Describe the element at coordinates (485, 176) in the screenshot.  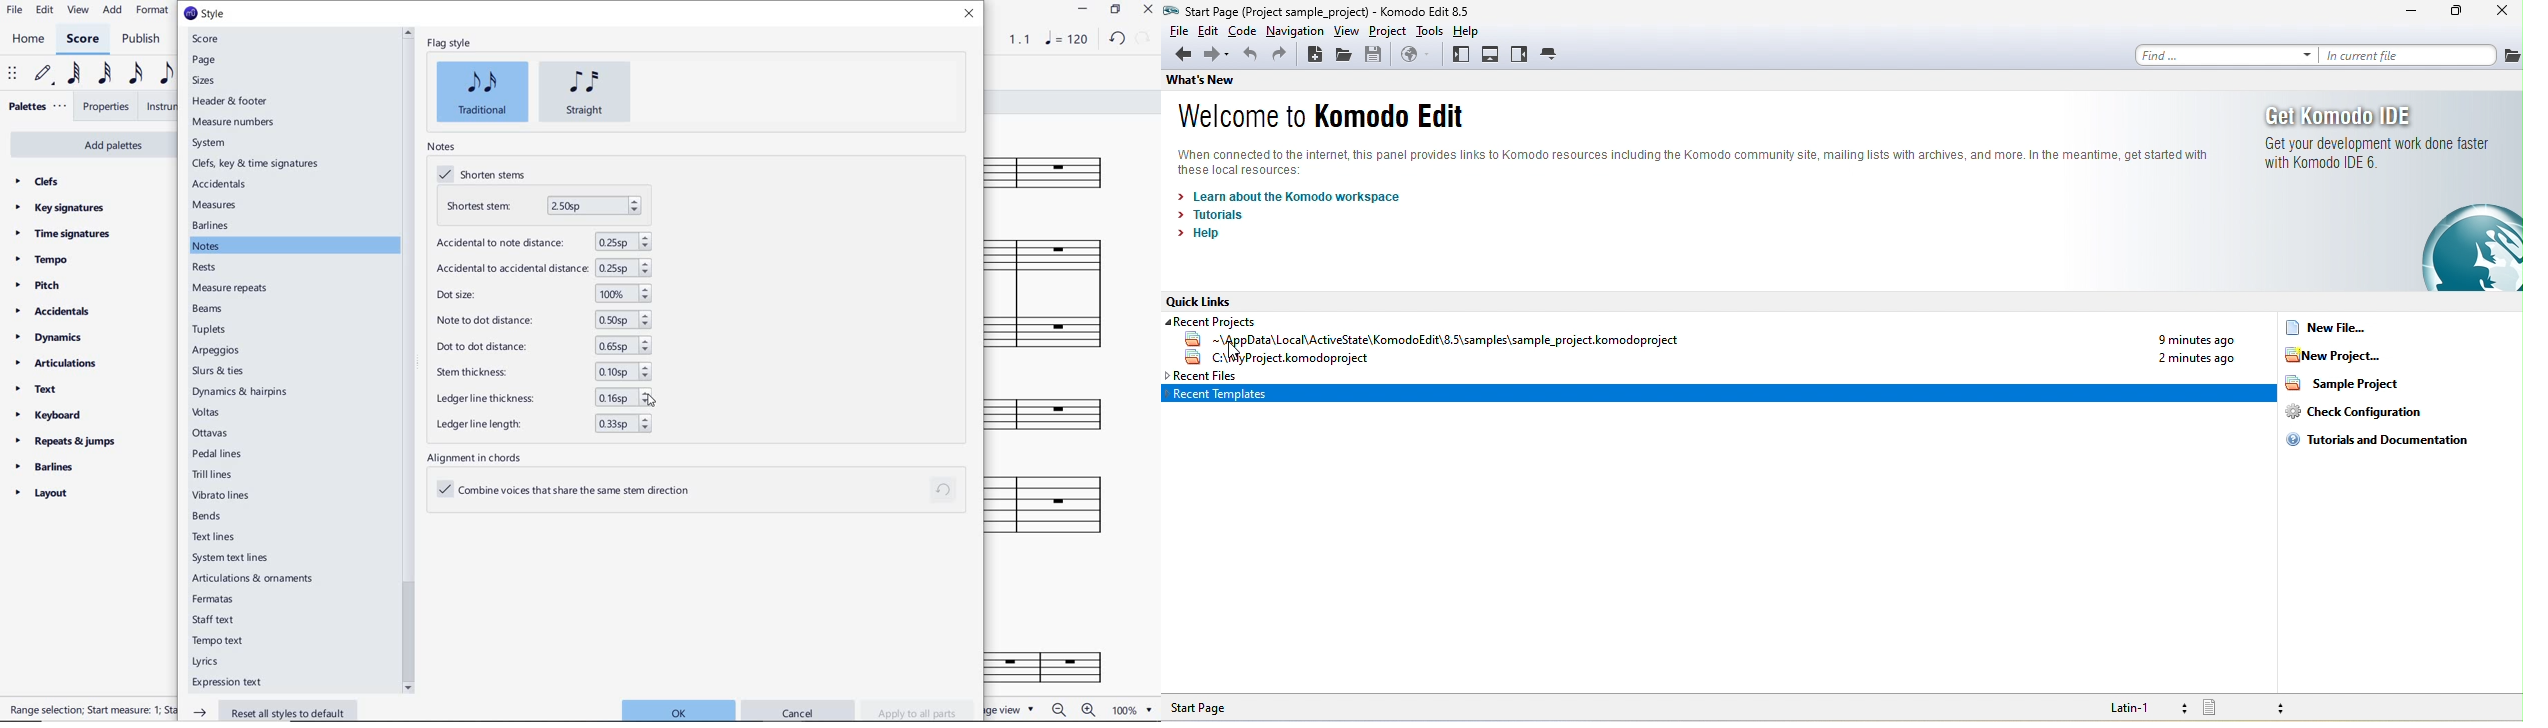
I see `shorten stems` at that location.